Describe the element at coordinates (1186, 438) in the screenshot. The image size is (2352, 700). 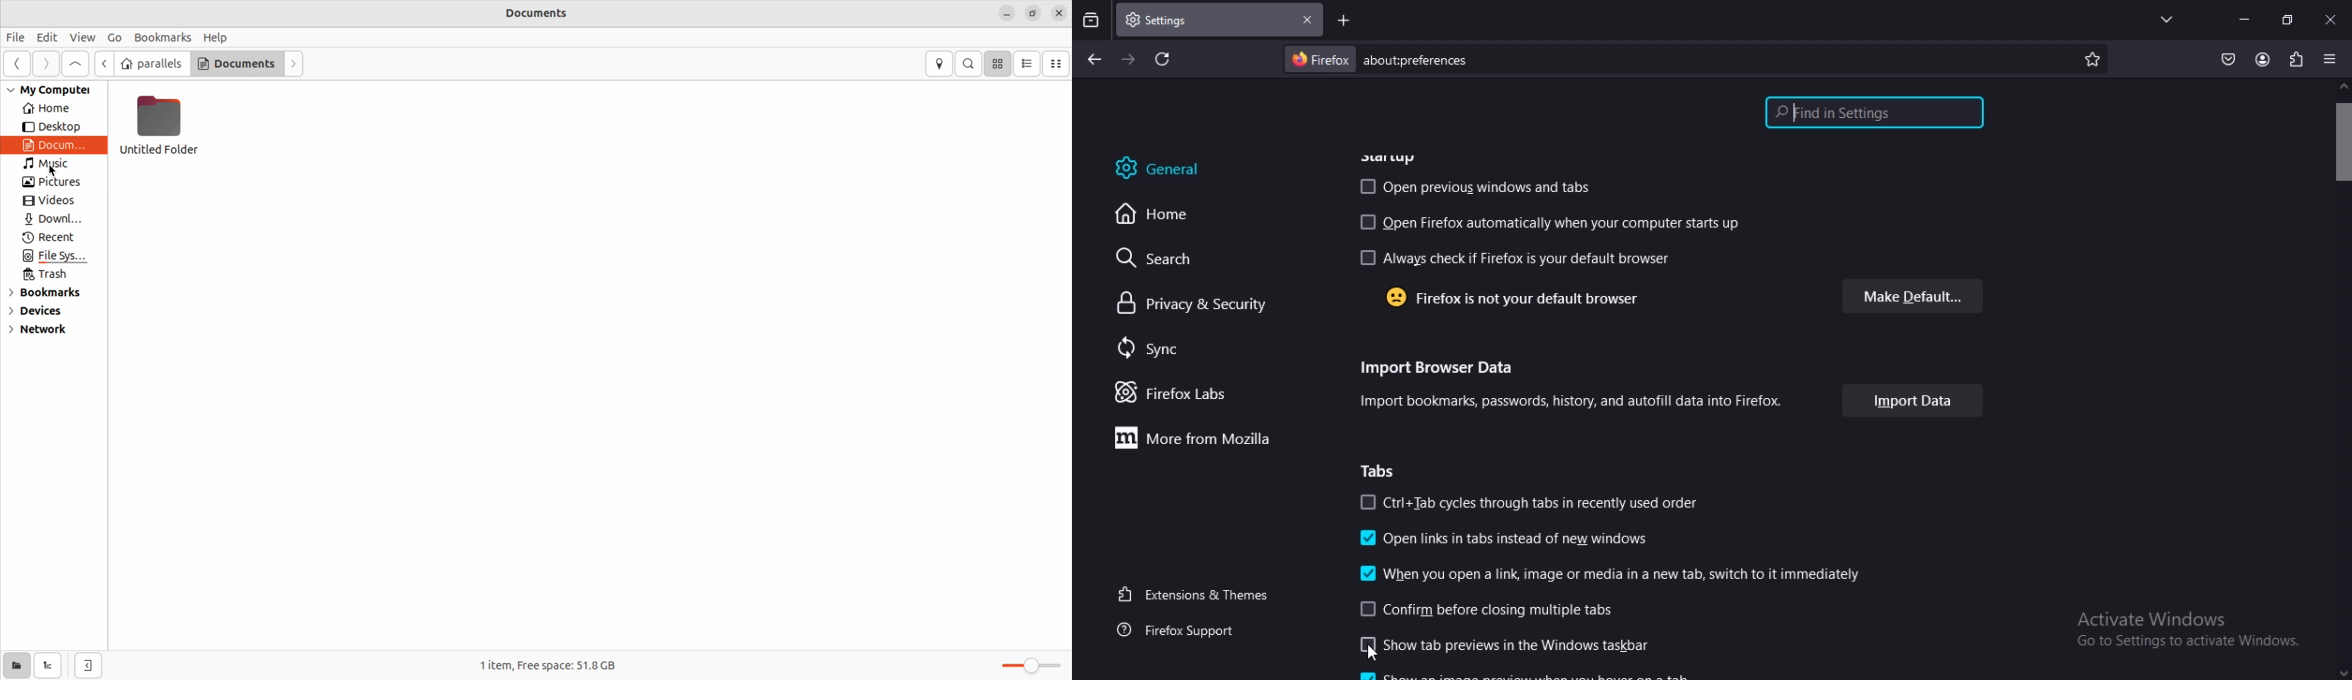
I see `more with firefox` at that location.